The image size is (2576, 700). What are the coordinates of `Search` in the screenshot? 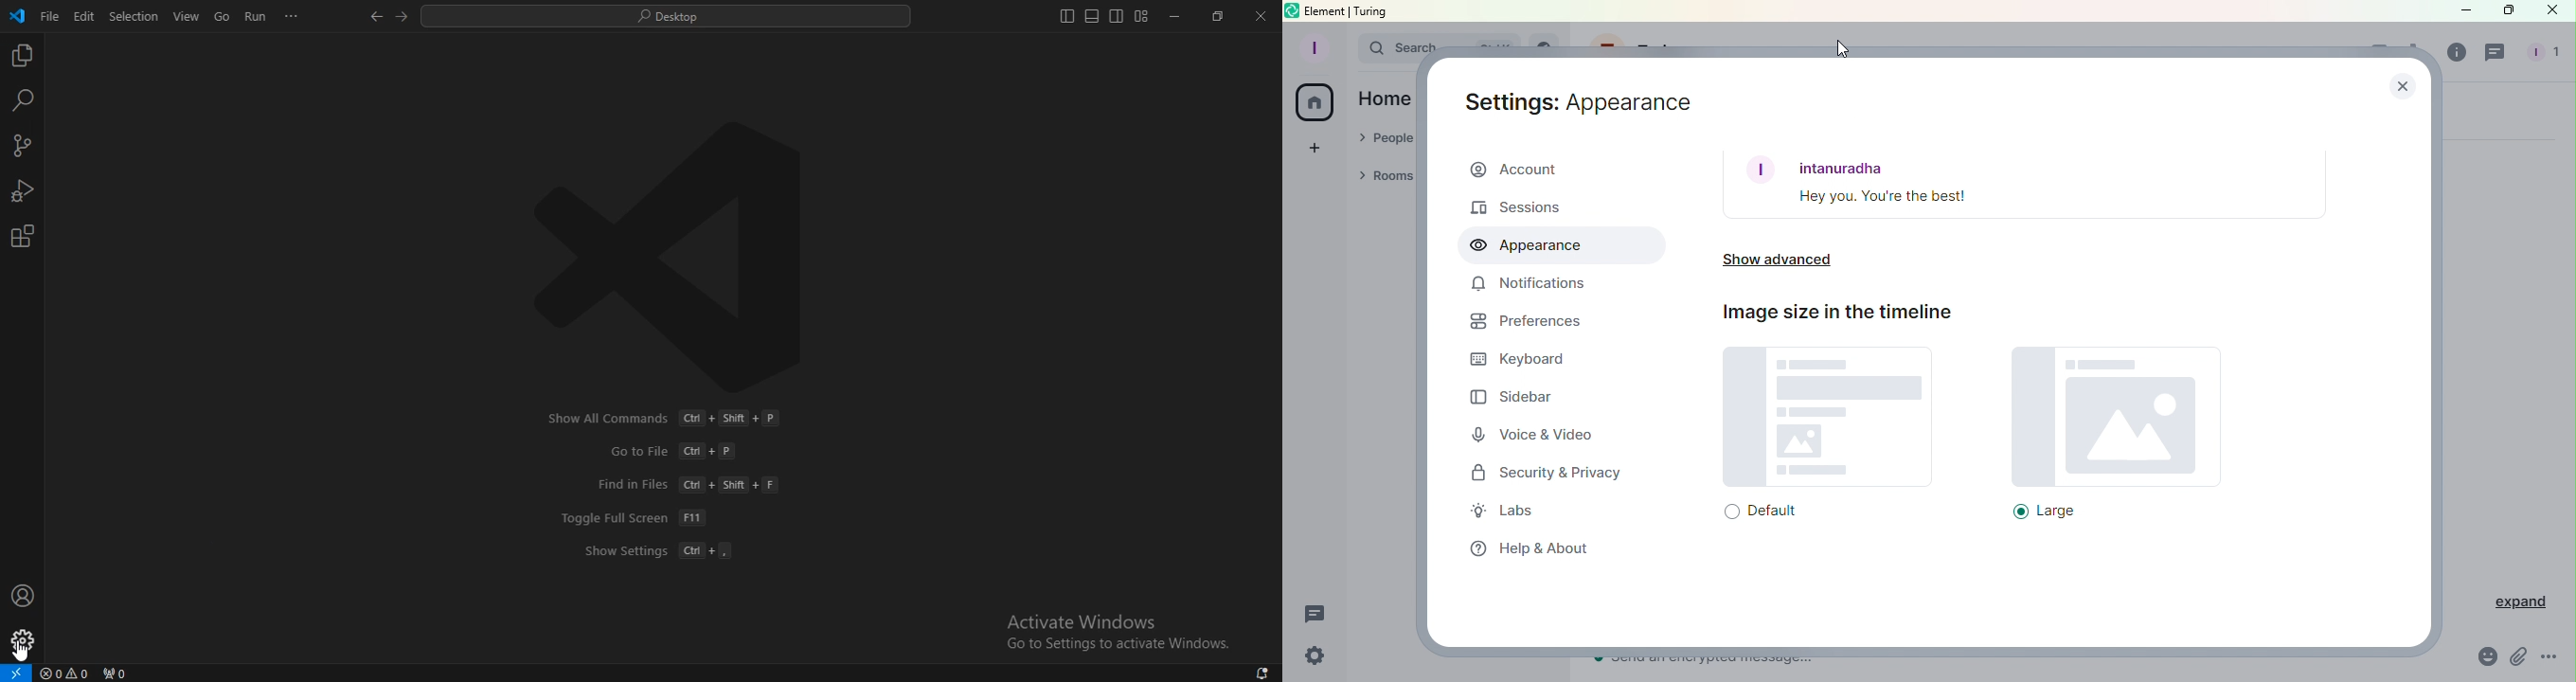 It's located at (1385, 46).